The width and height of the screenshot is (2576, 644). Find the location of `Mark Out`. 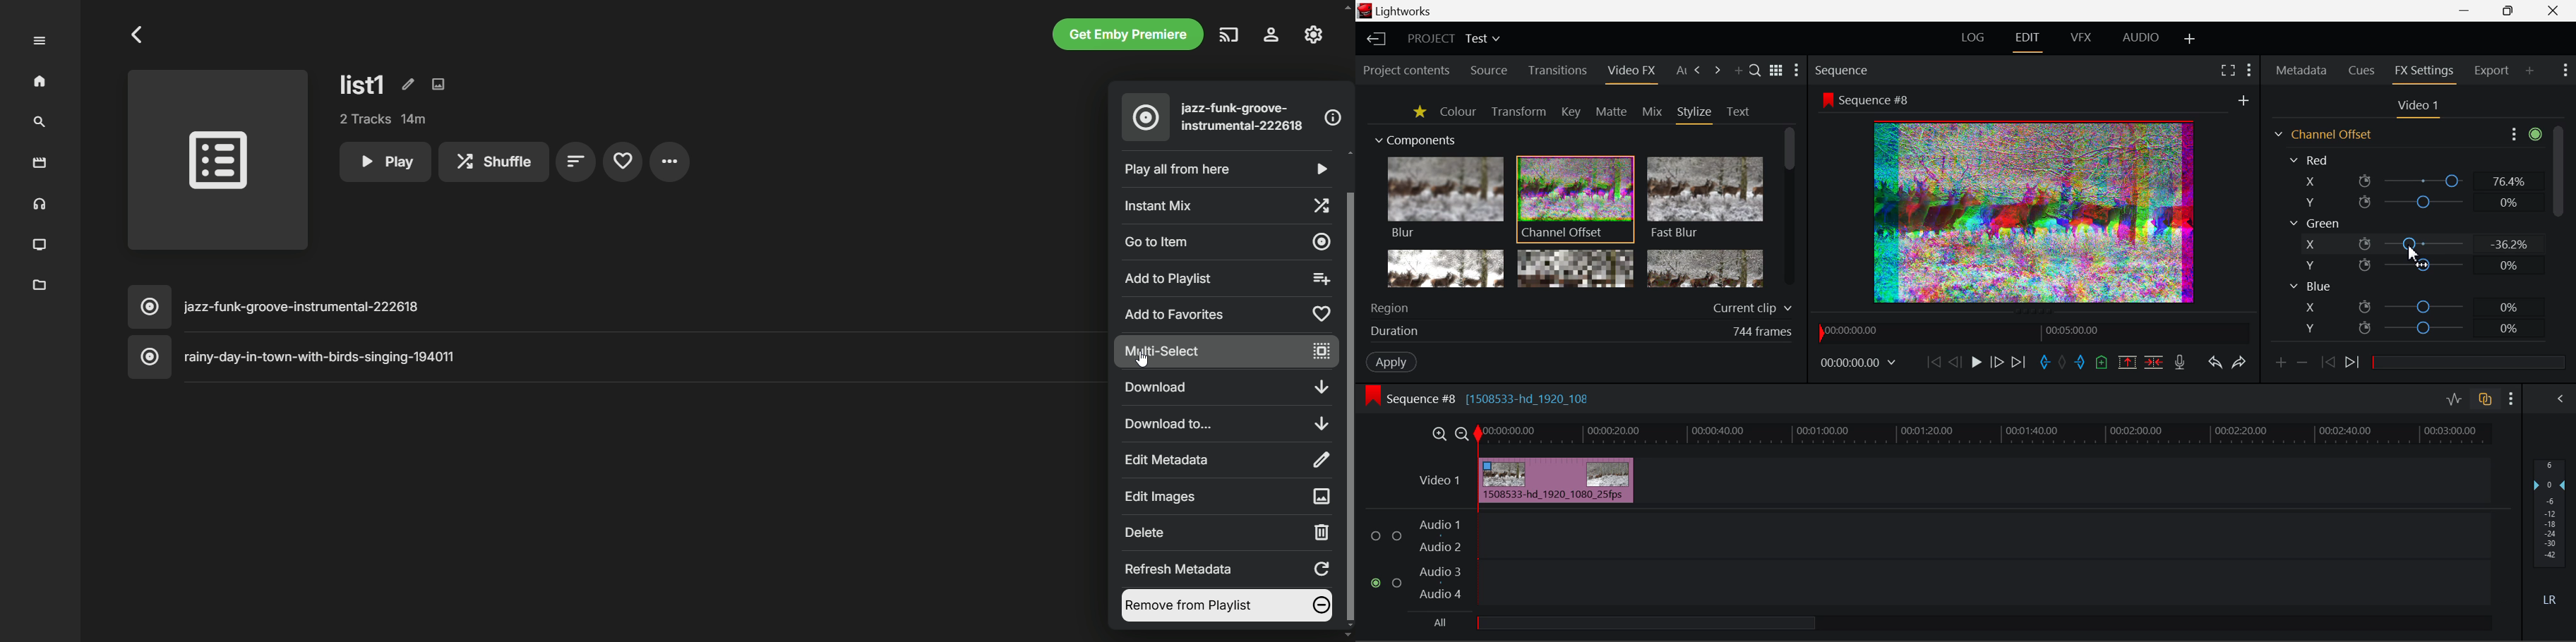

Mark Out is located at coordinates (2079, 362).